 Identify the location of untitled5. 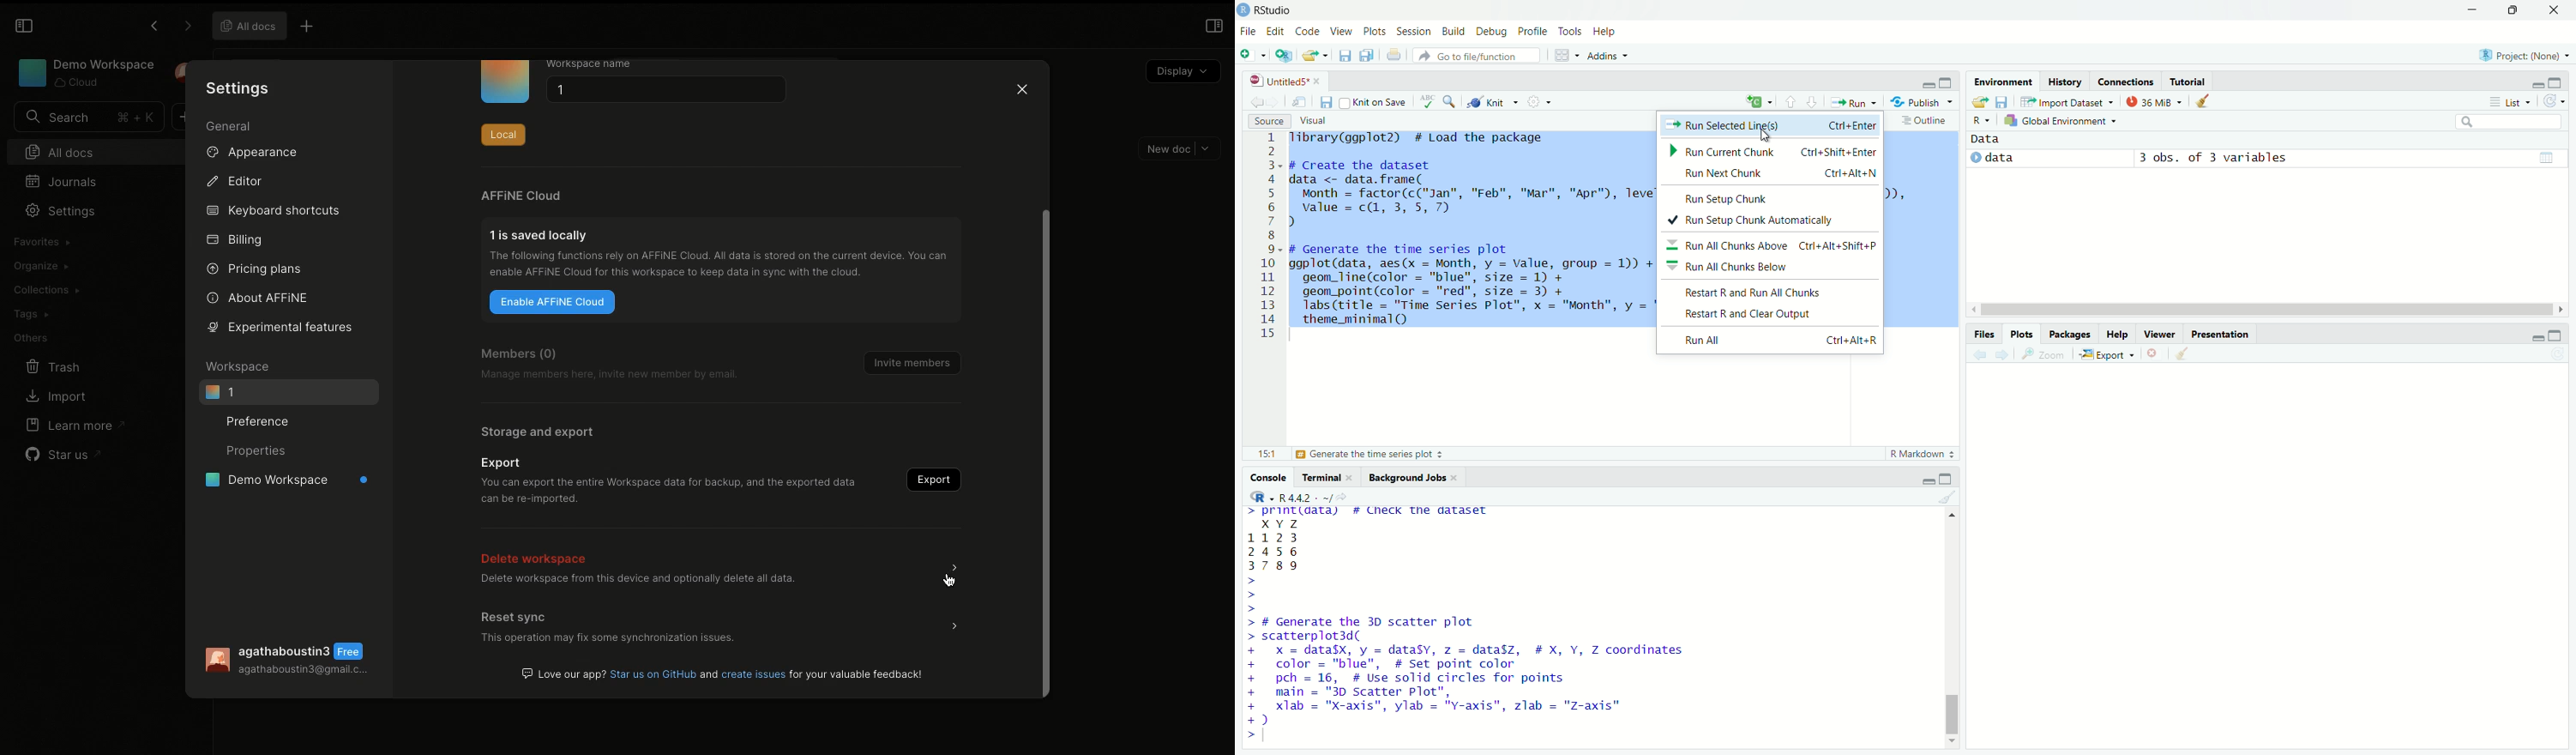
(1272, 79).